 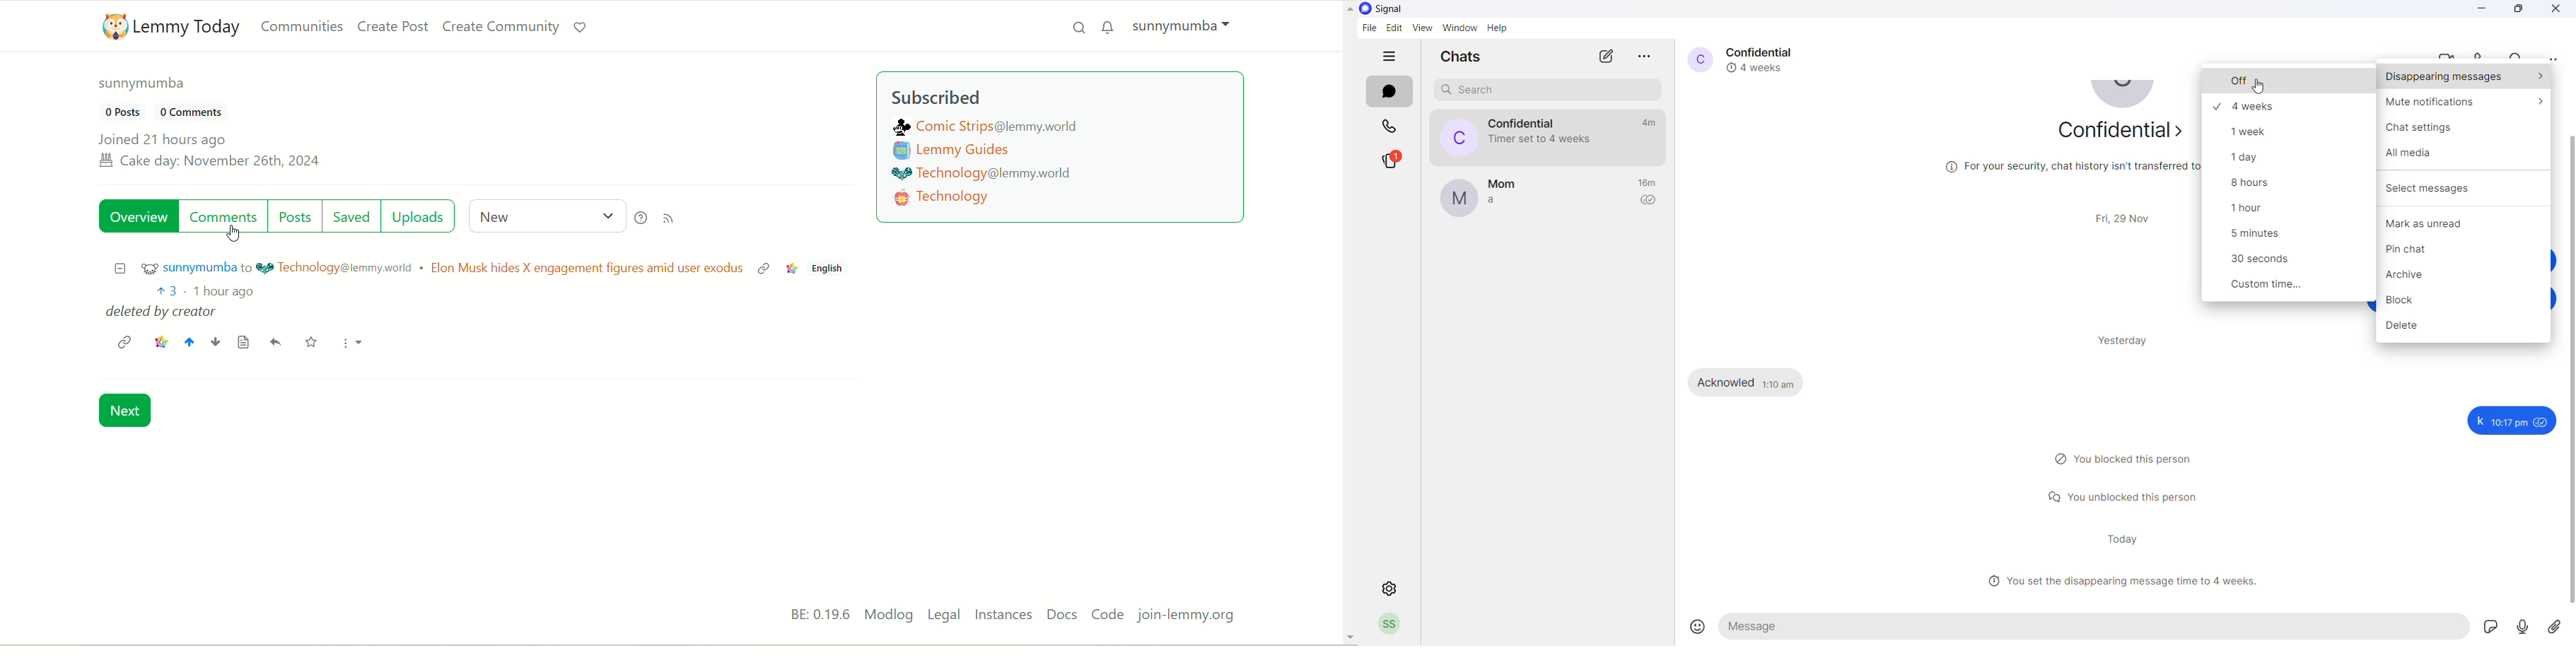 I want to click on context, so click(x=160, y=340).